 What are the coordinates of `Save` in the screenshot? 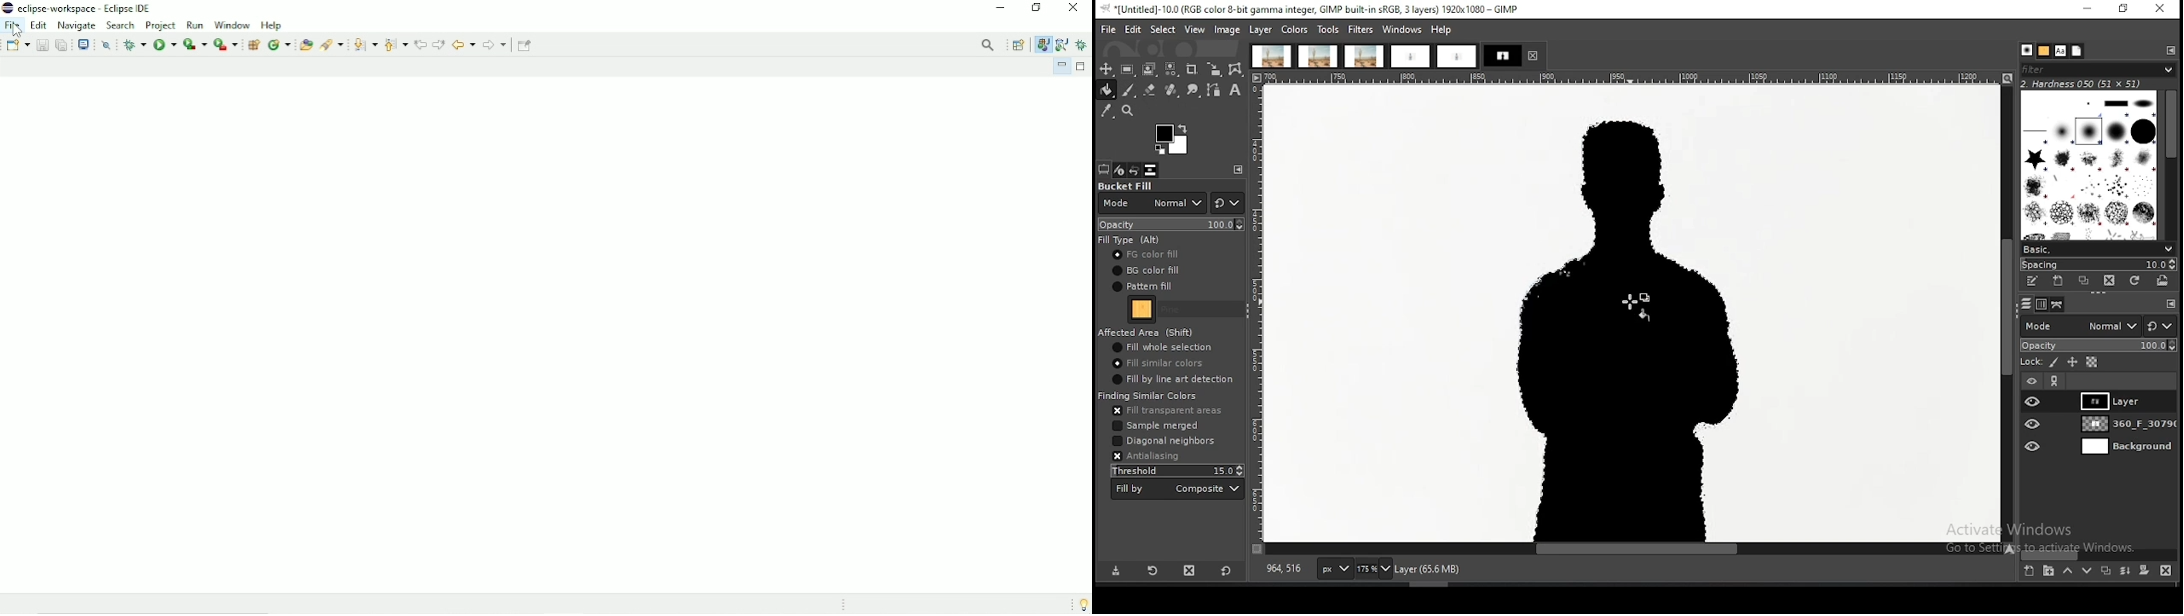 It's located at (41, 43).